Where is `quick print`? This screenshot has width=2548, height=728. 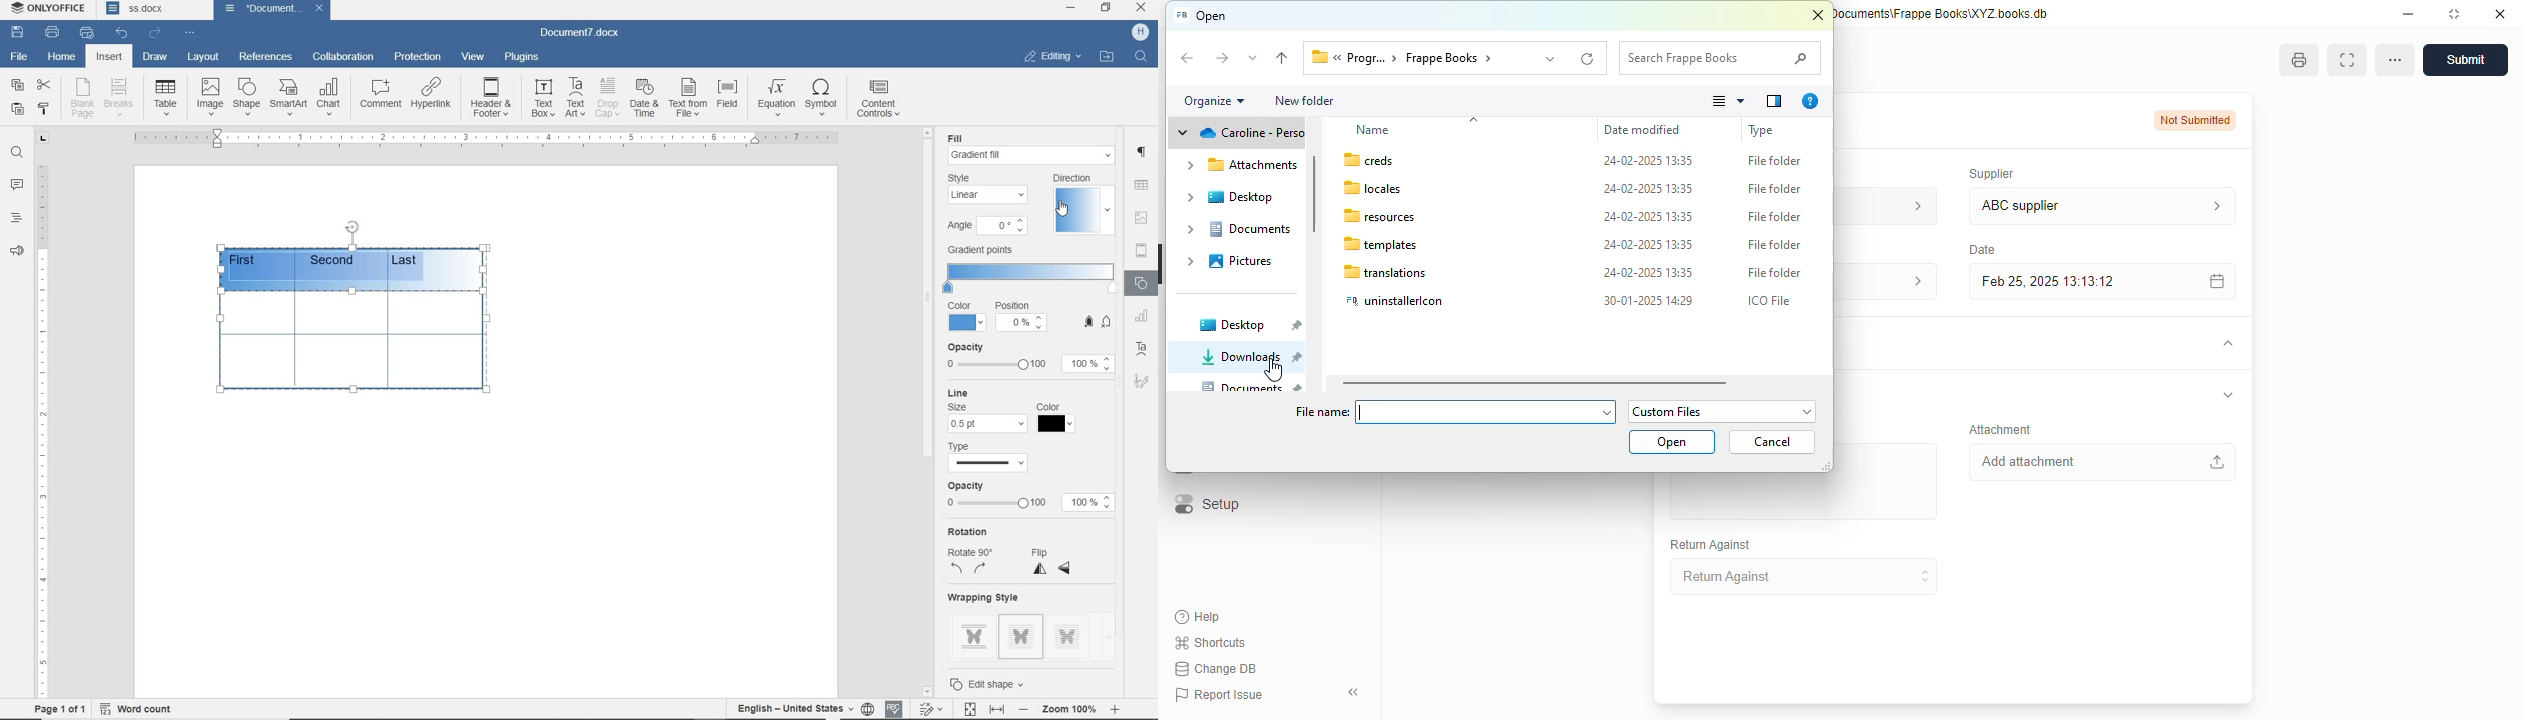 quick print is located at coordinates (86, 33).